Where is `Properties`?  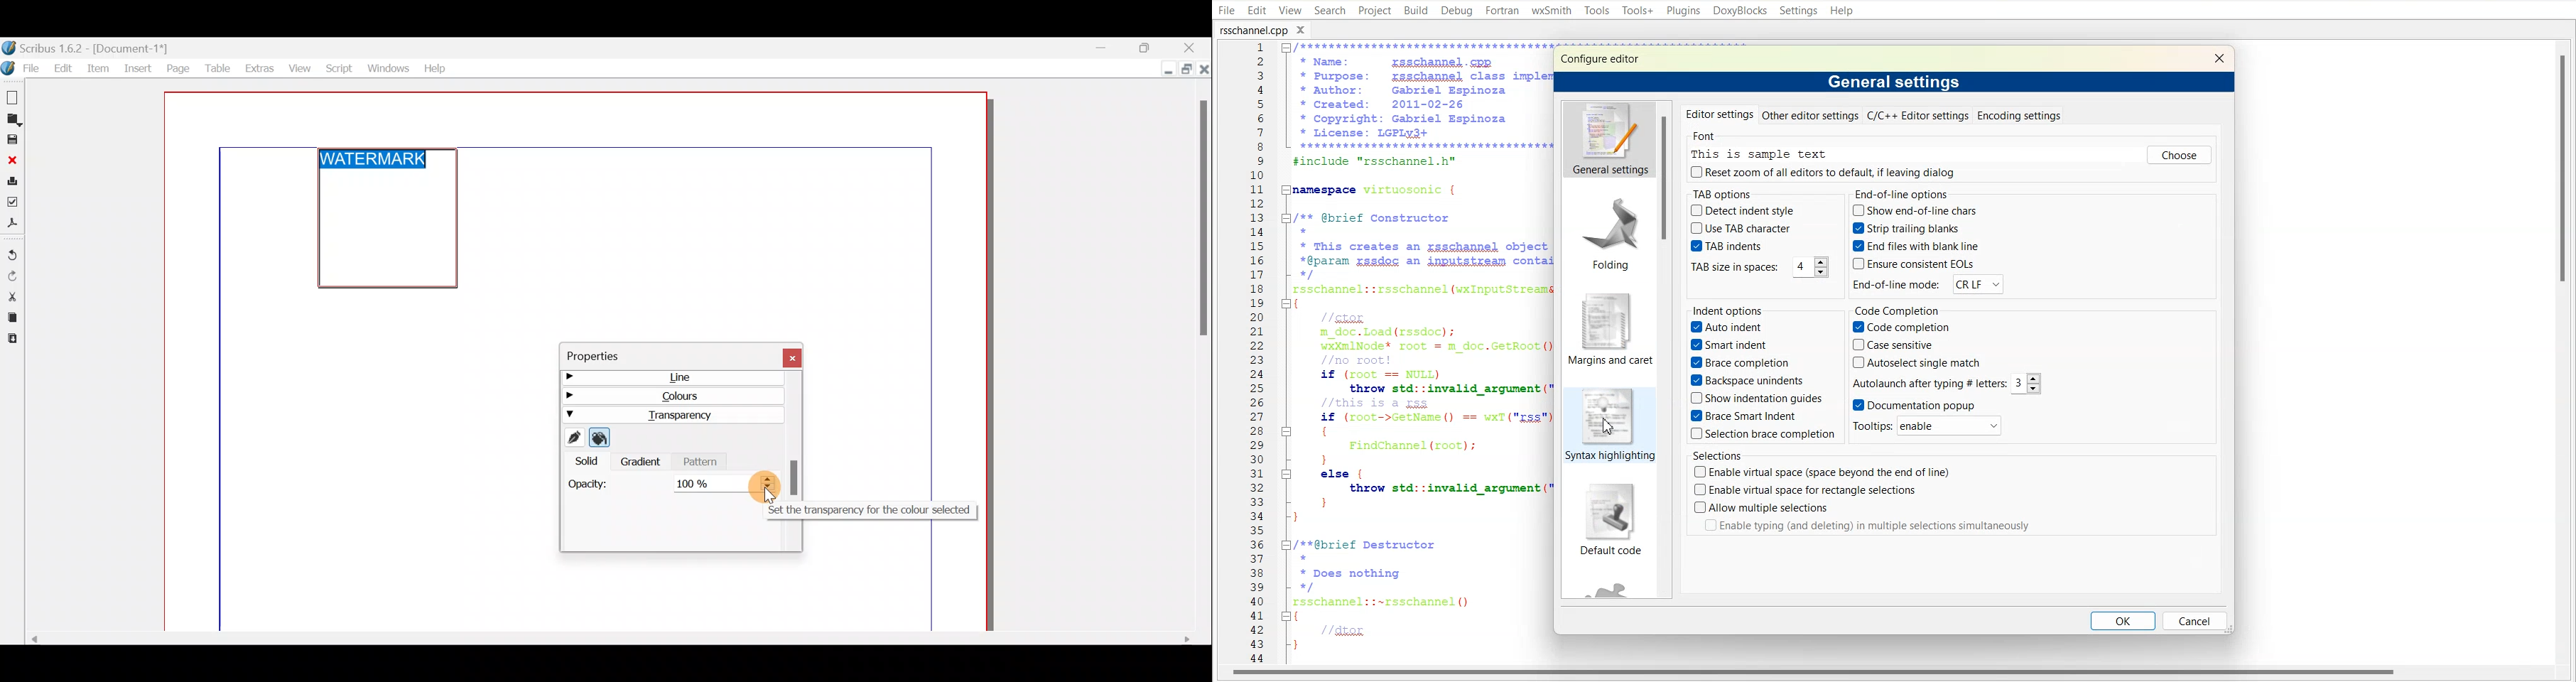 Properties is located at coordinates (662, 355).